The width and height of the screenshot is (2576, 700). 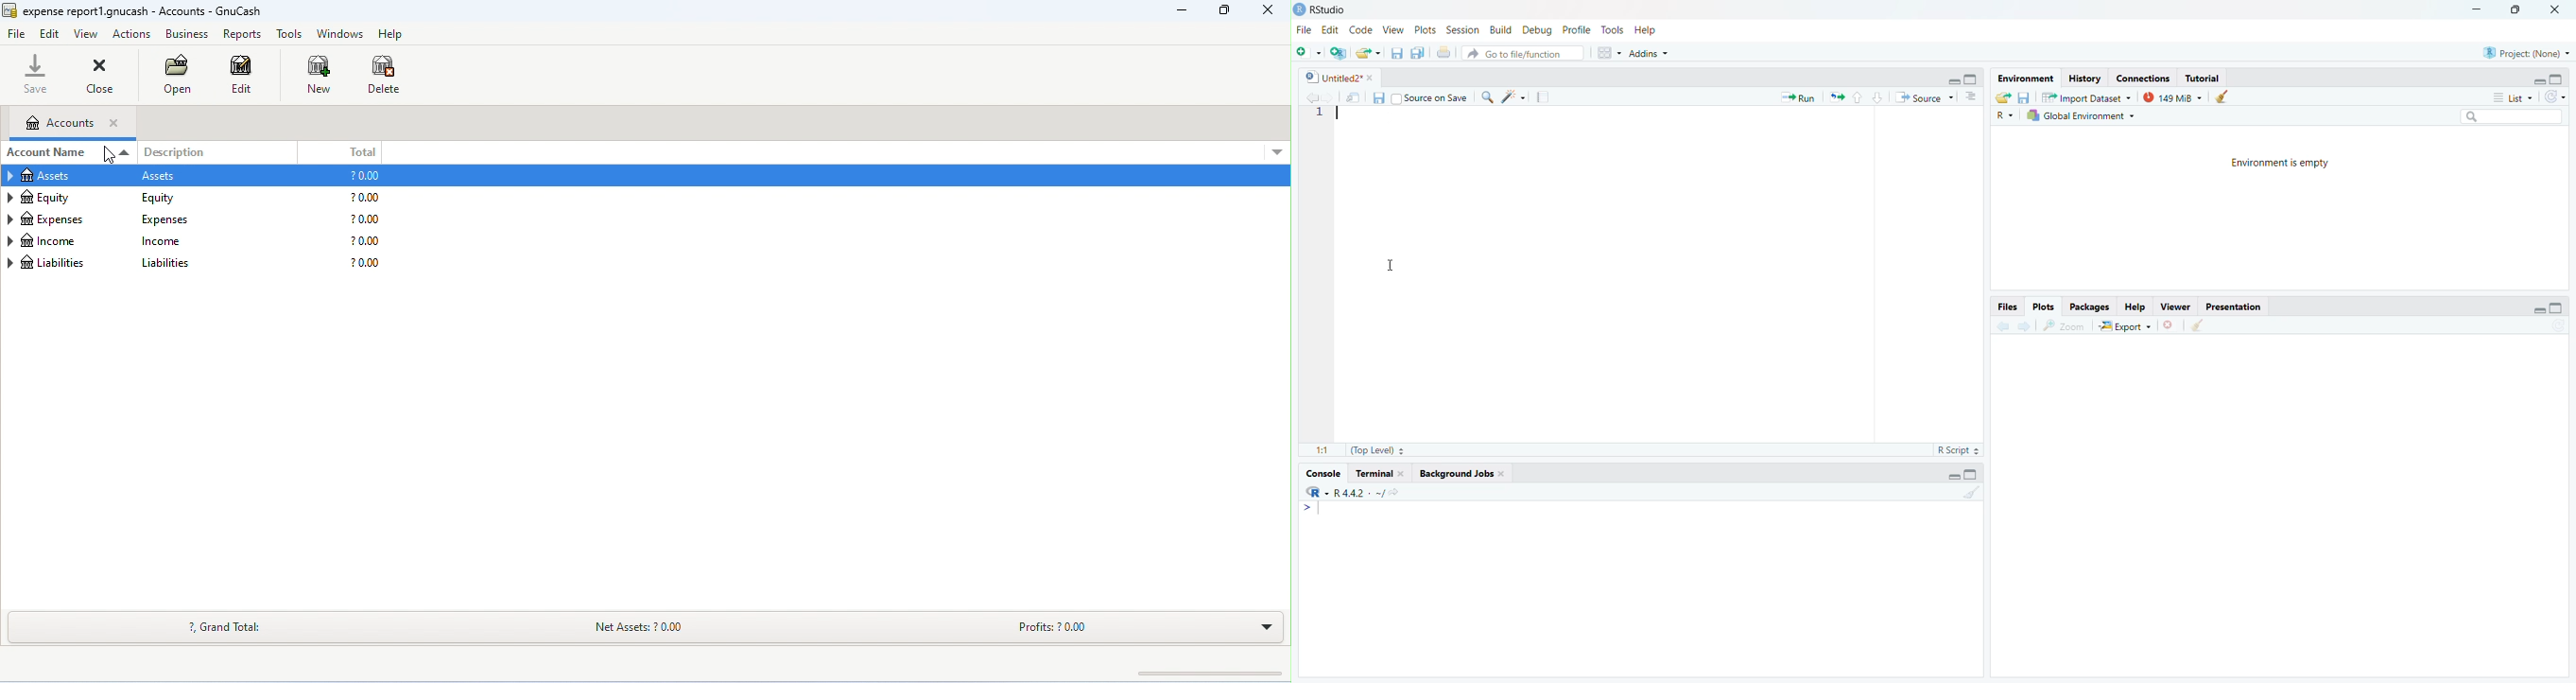 I want to click on Go forward to the next source location (Ctrl + F10), so click(x=2025, y=326).